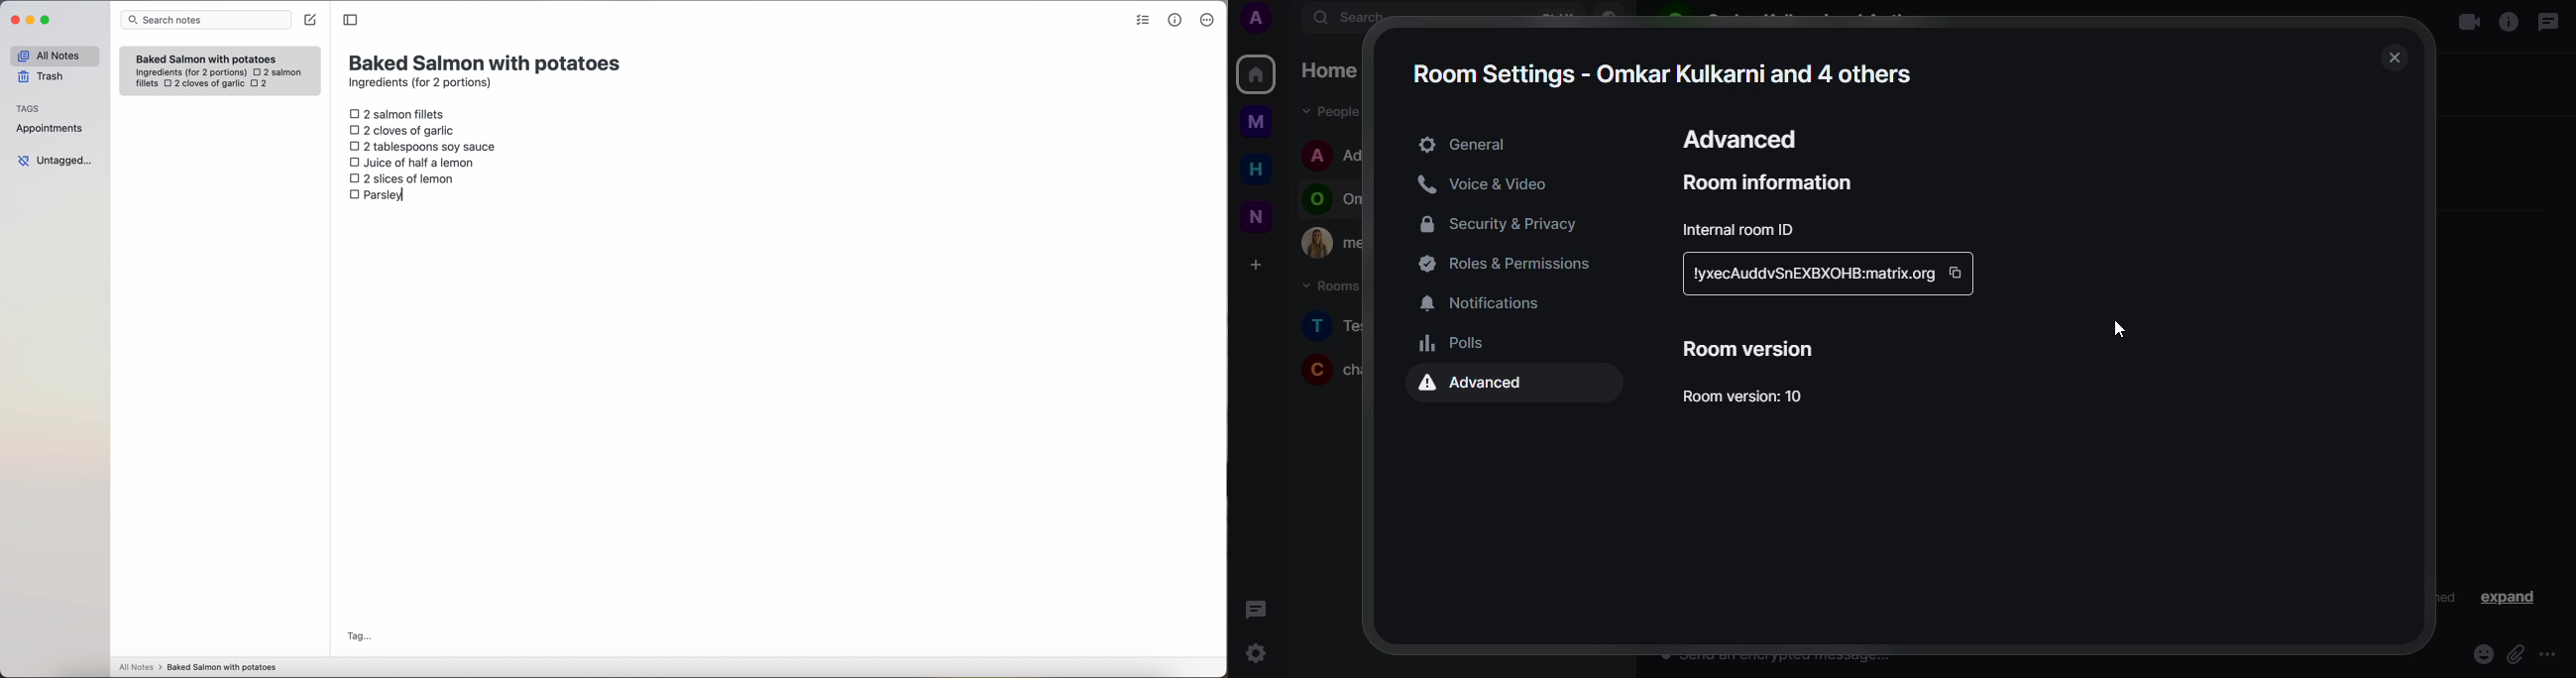 The height and width of the screenshot is (700, 2576). Describe the element at coordinates (400, 113) in the screenshot. I see `2 salmon fillets` at that location.